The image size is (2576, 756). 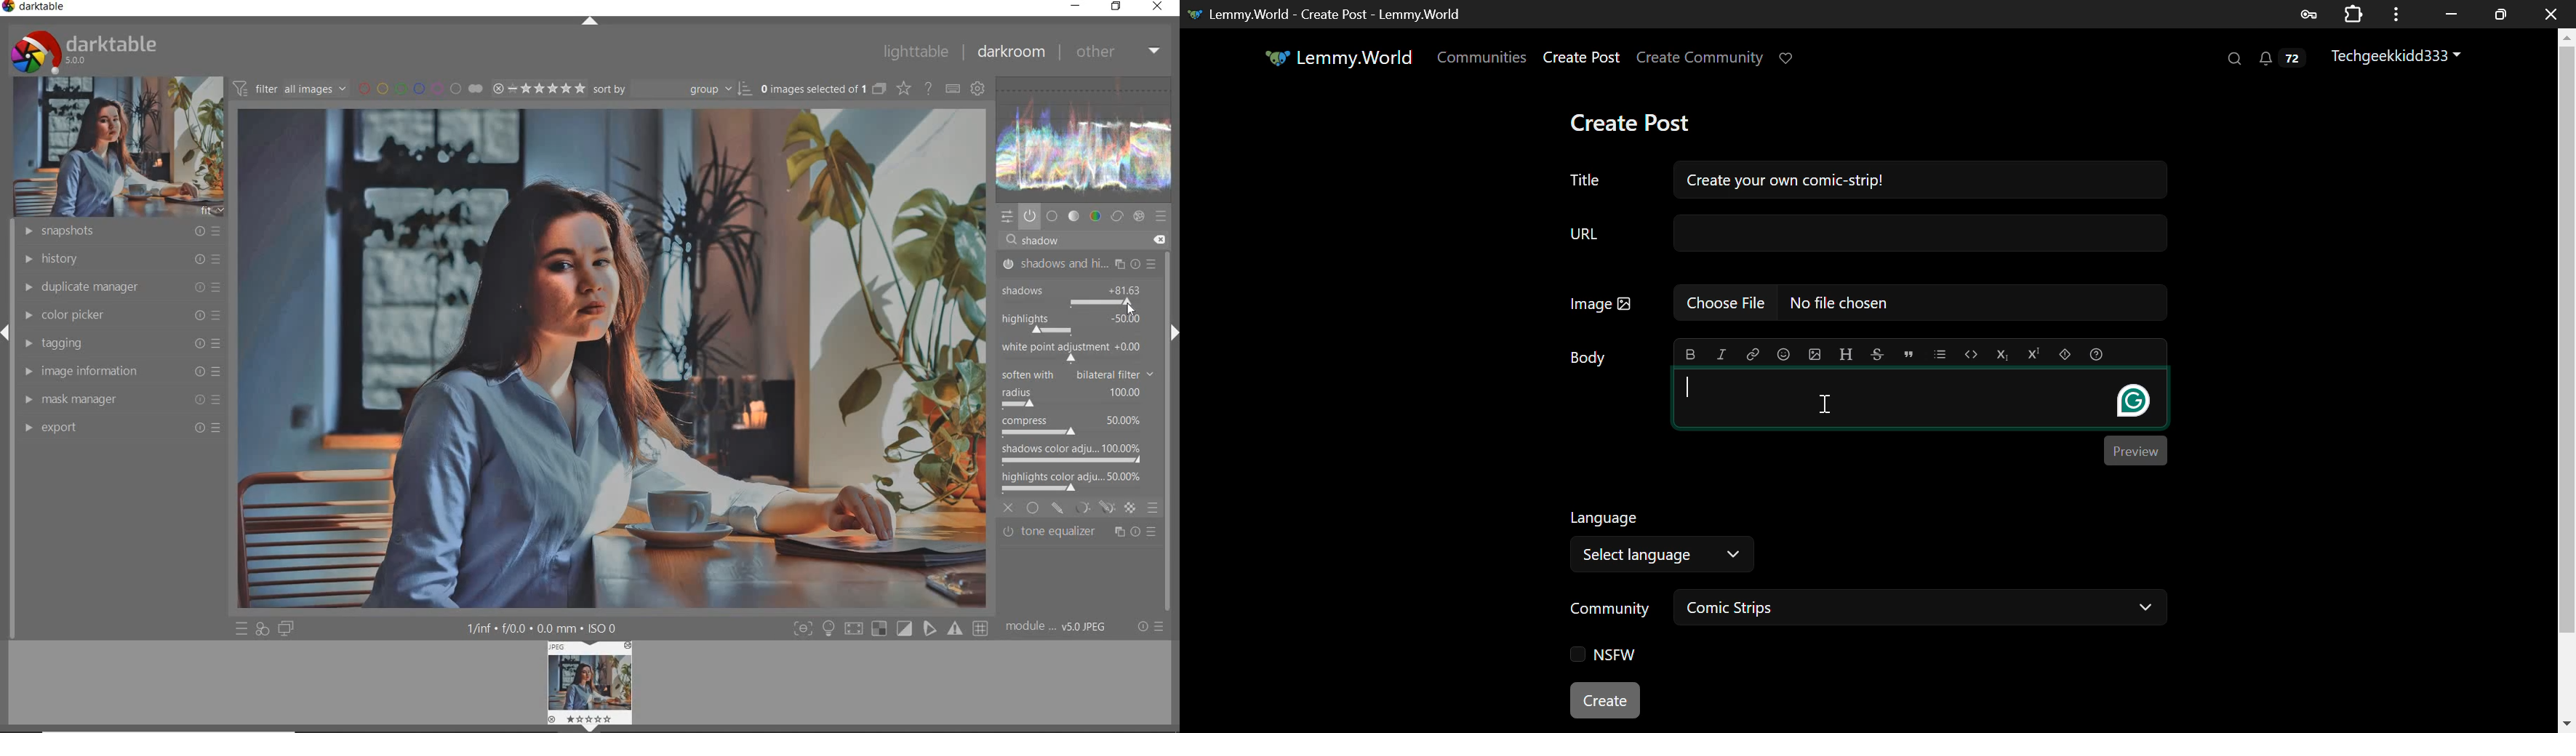 What do you see at coordinates (1074, 428) in the screenshot?
I see `compress` at bounding box center [1074, 428].